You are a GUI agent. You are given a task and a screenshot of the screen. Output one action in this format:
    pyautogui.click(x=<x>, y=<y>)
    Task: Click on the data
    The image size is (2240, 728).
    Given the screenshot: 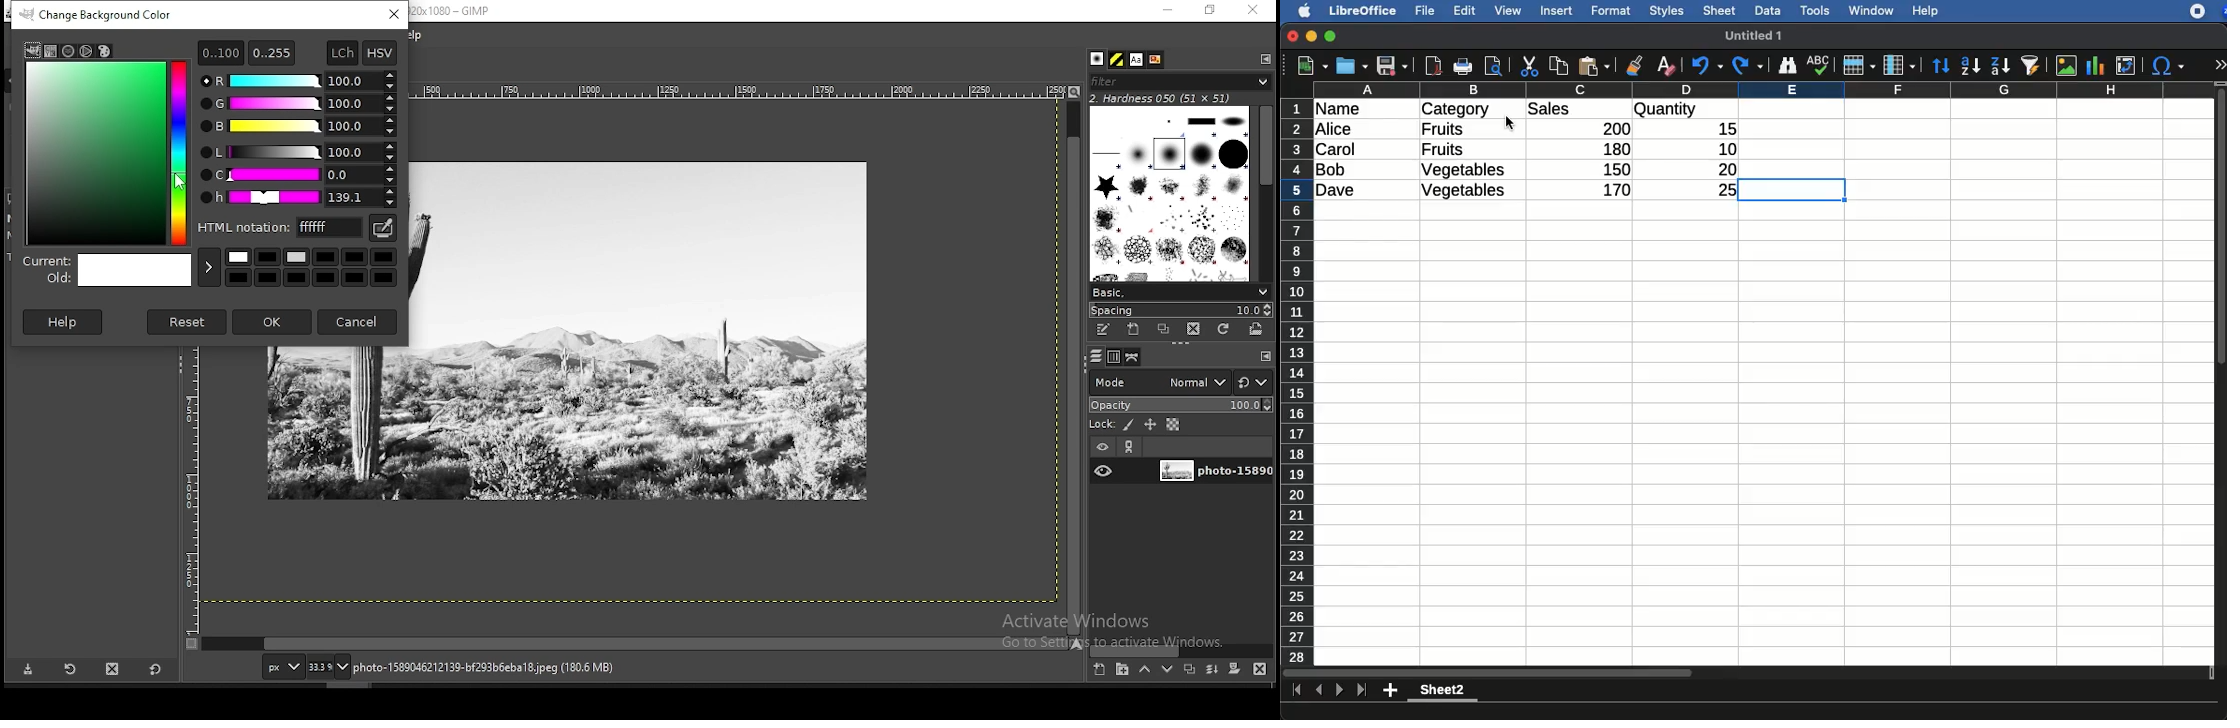 What is the action you would take?
    pyautogui.click(x=1767, y=8)
    